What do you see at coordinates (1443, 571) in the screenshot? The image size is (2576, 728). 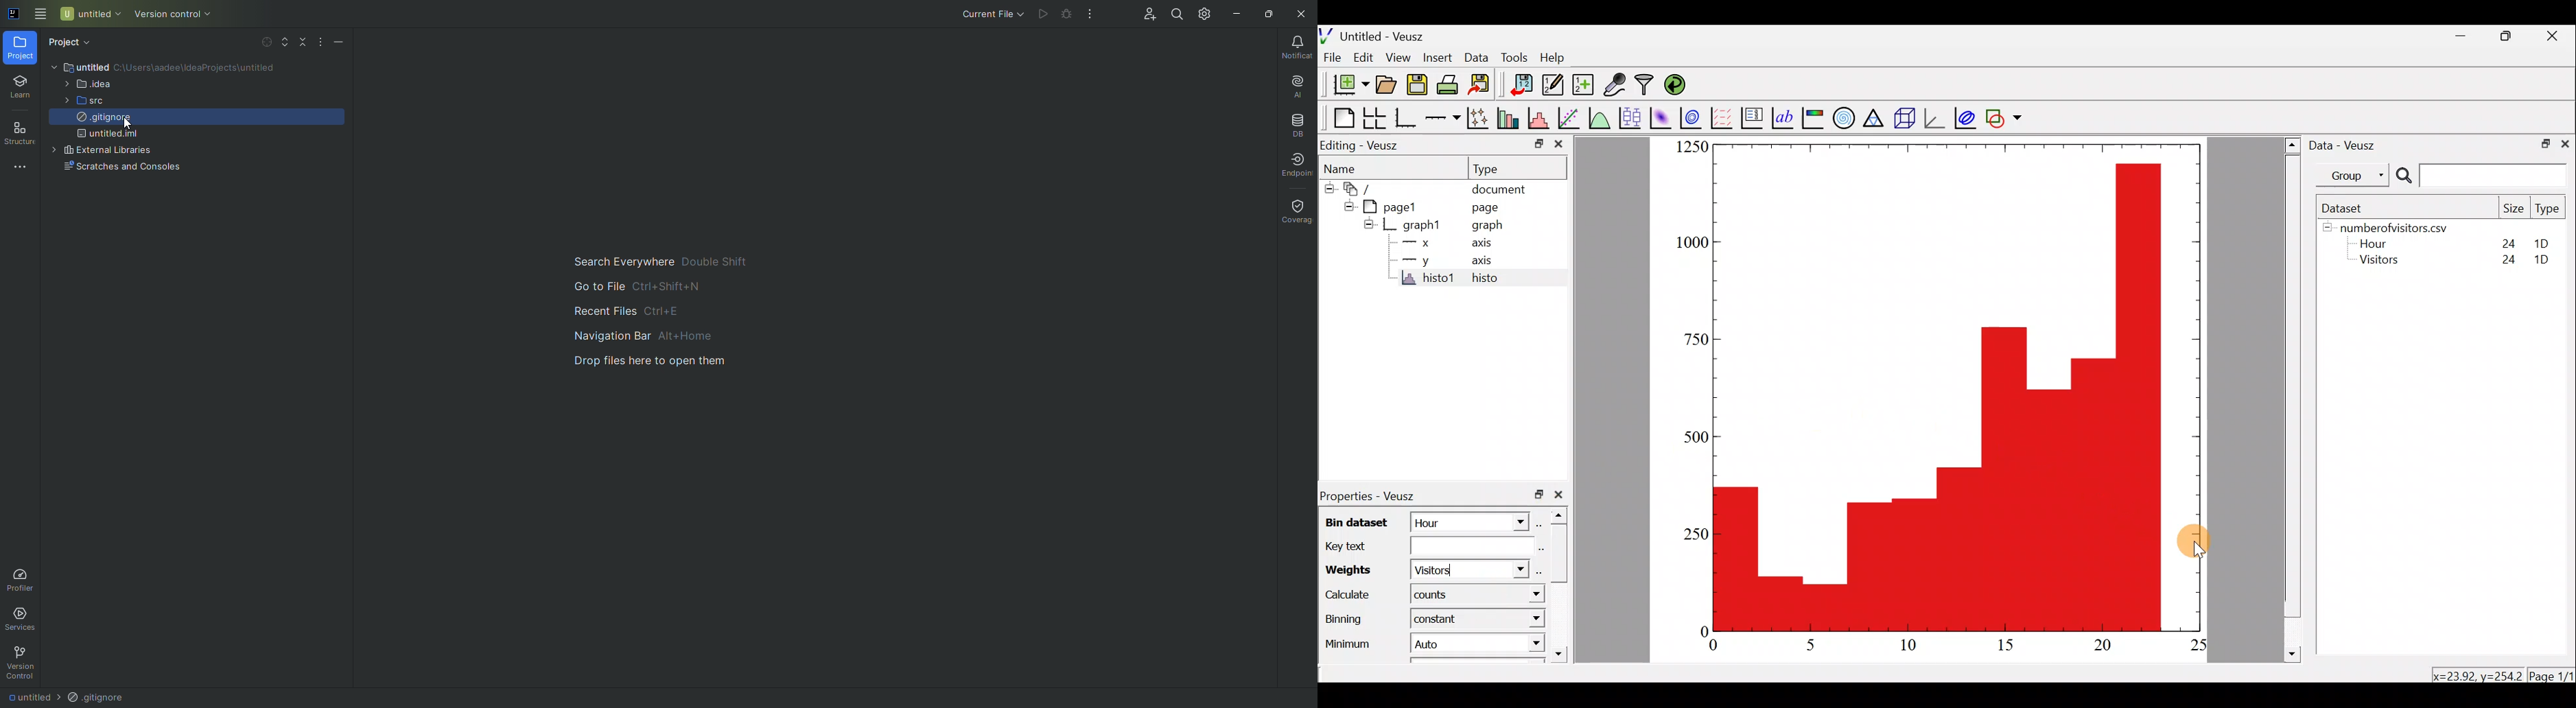 I see `Visitors` at bounding box center [1443, 571].